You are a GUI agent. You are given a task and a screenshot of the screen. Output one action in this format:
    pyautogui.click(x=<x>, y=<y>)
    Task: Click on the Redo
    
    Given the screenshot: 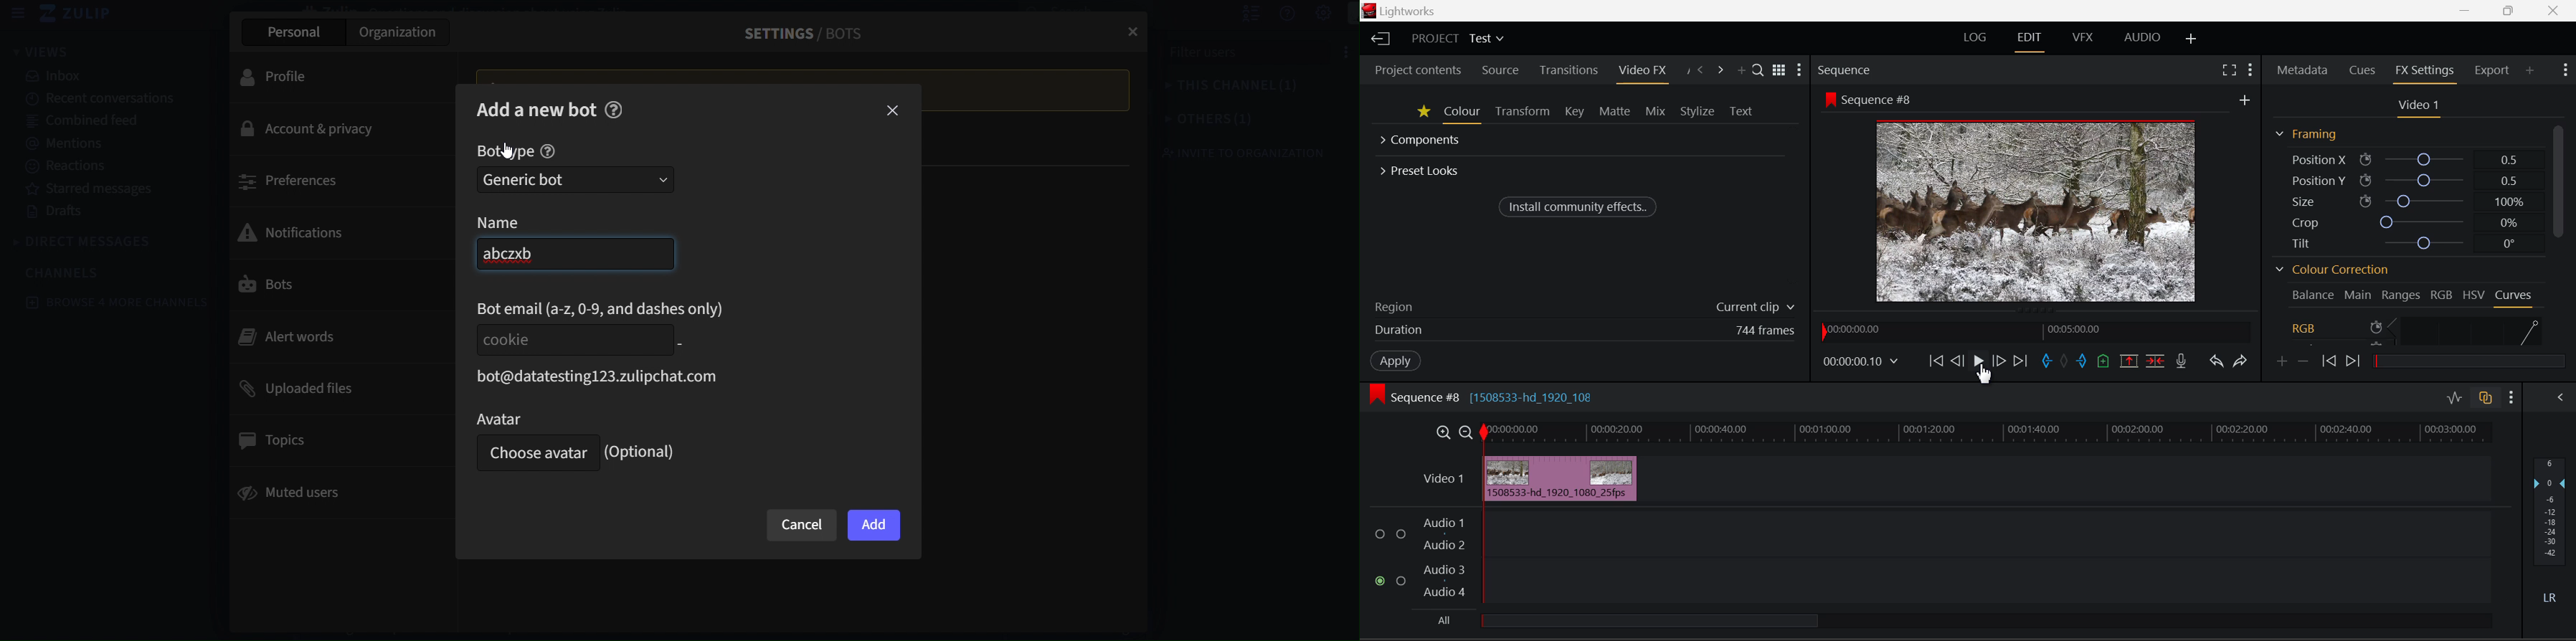 What is the action you would take?
    pyautogui.click(x=2238, y=361)
    